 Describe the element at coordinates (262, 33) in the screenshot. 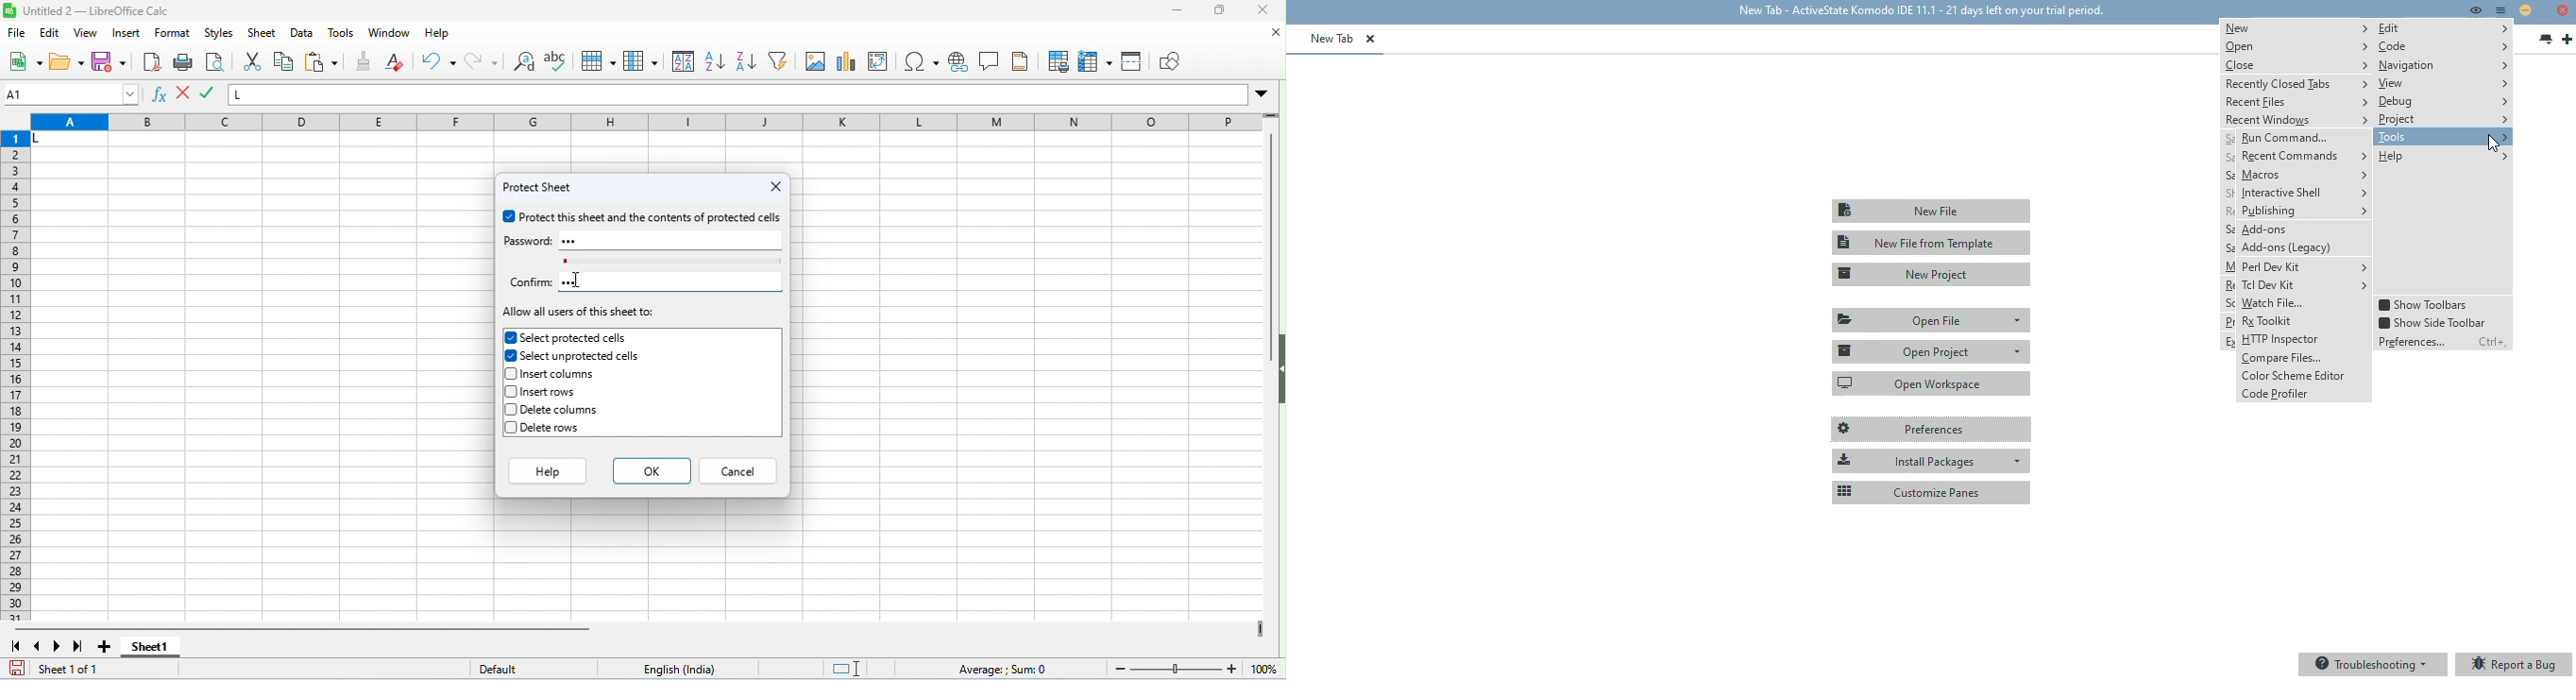

I see `sheet` at that location.